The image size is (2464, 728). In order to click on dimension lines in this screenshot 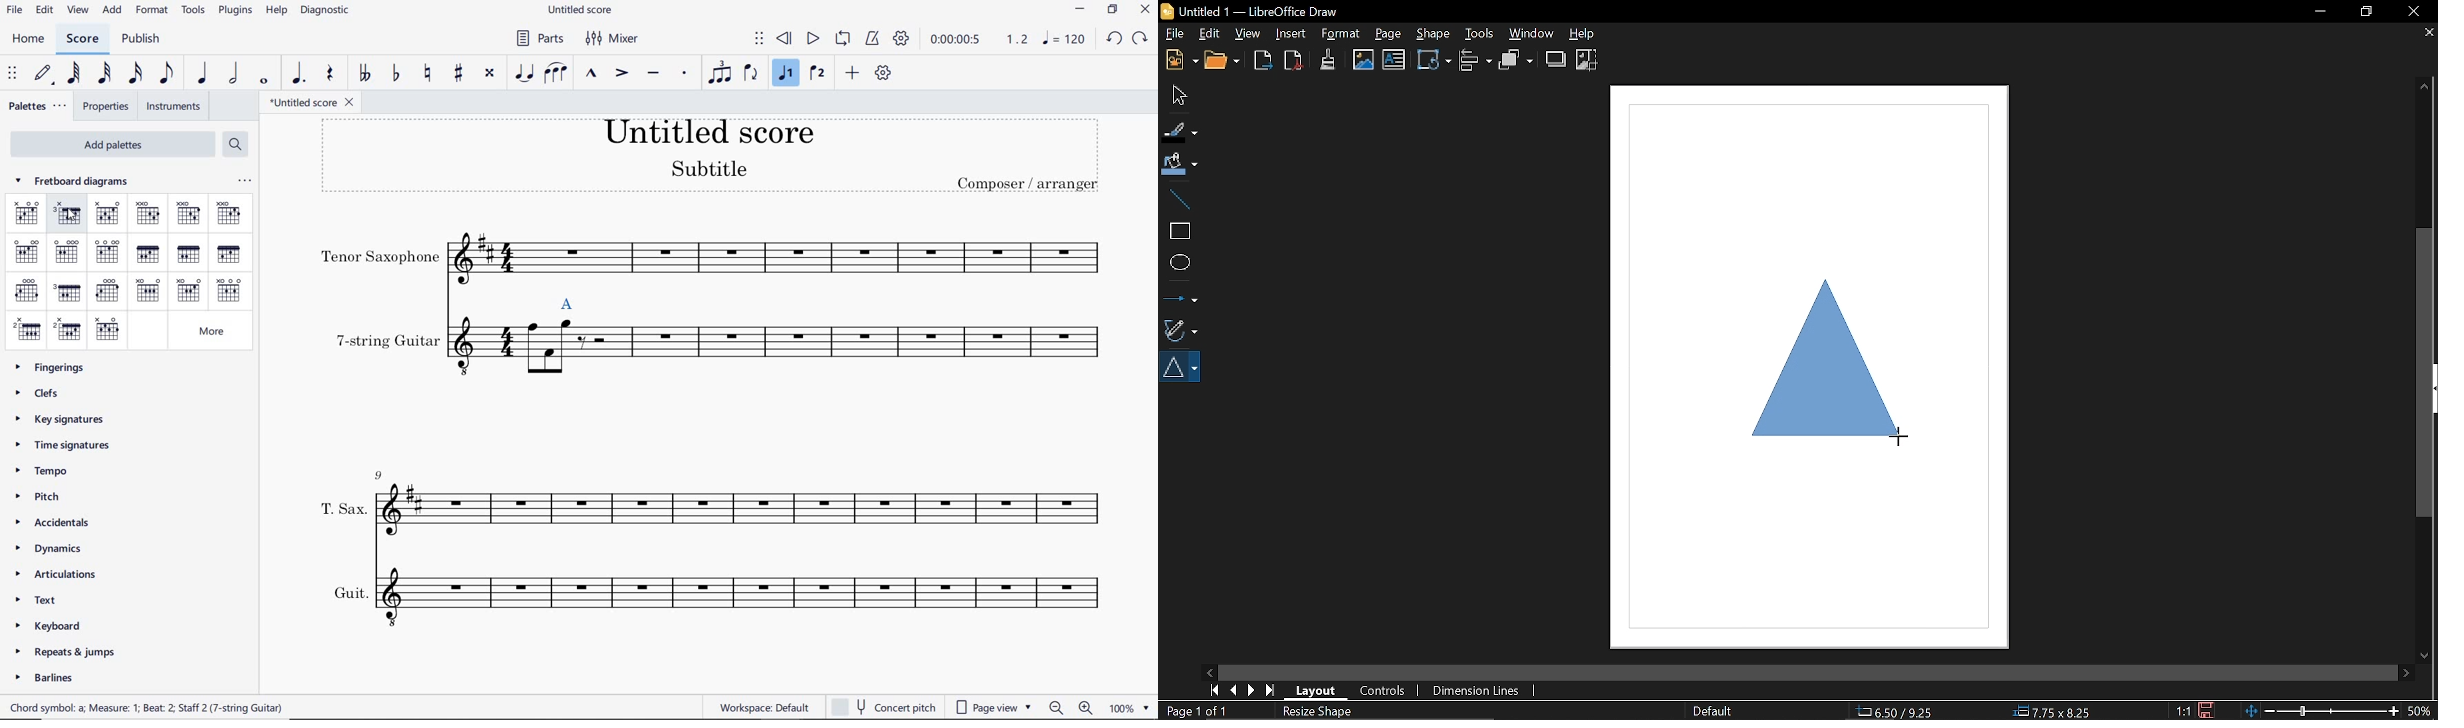, I will do `click(1474, 692)`.